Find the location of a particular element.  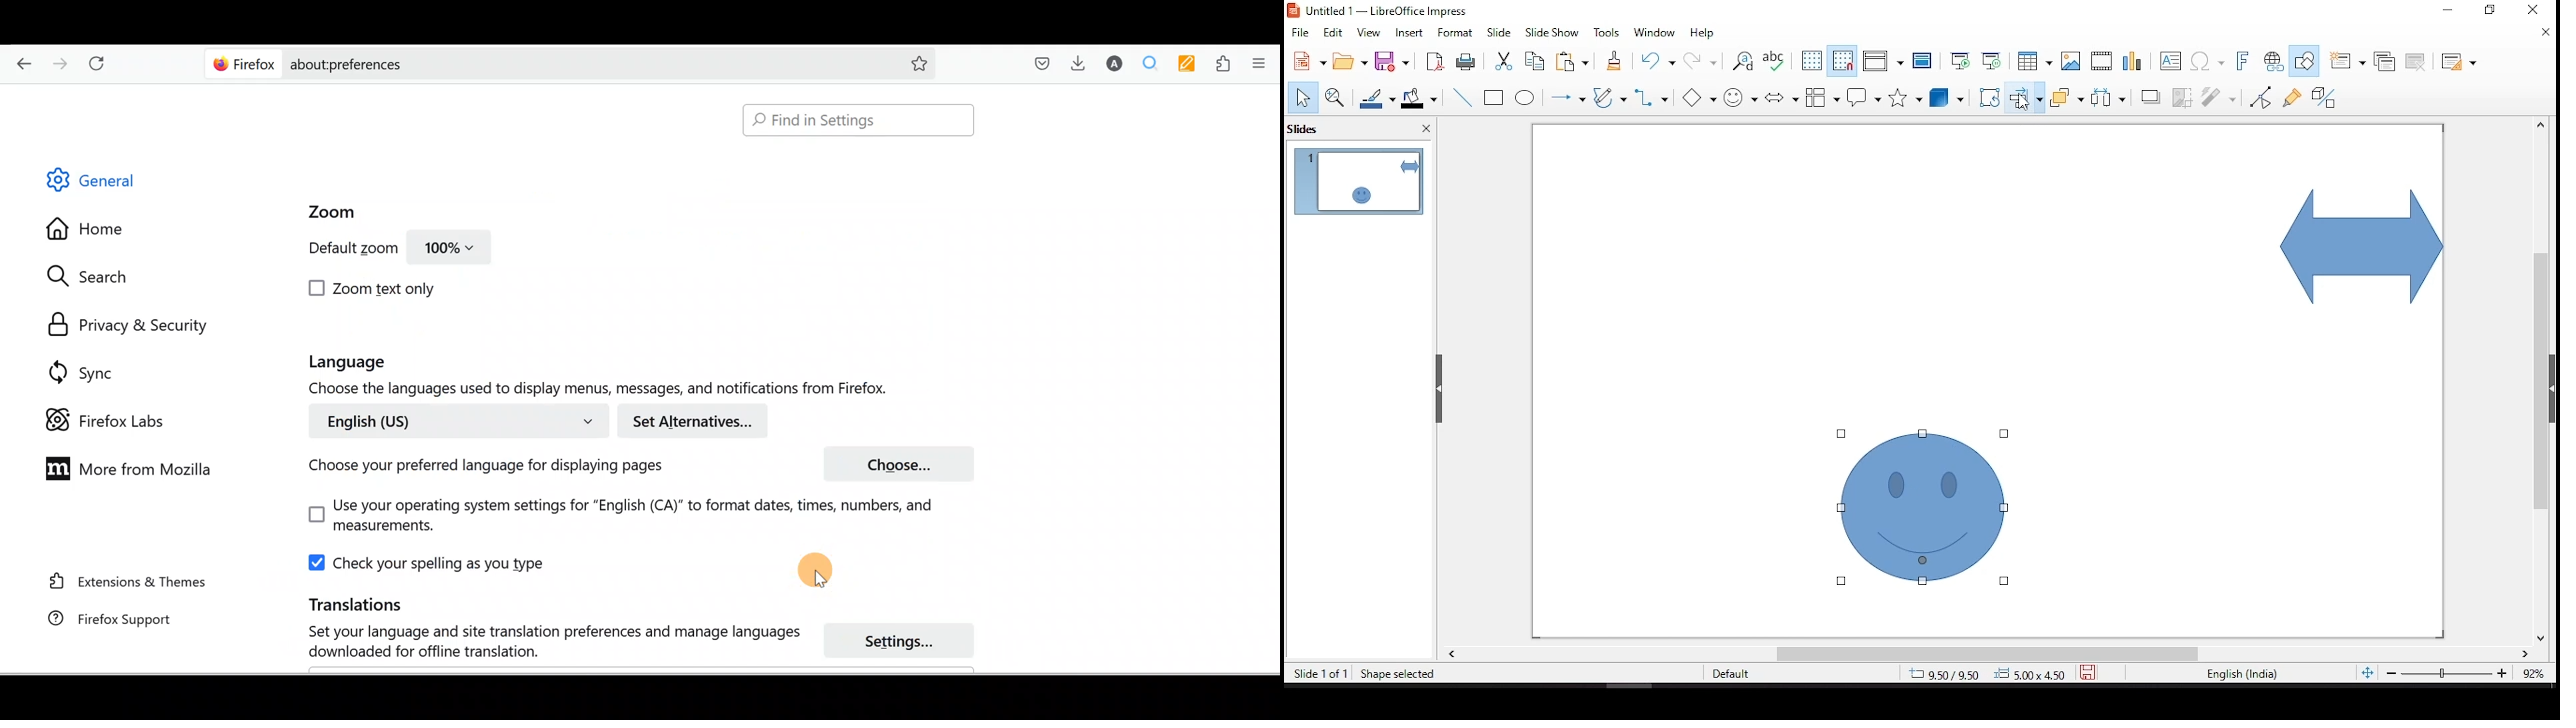

Extension & Themes is located at coordinates (121, 581).